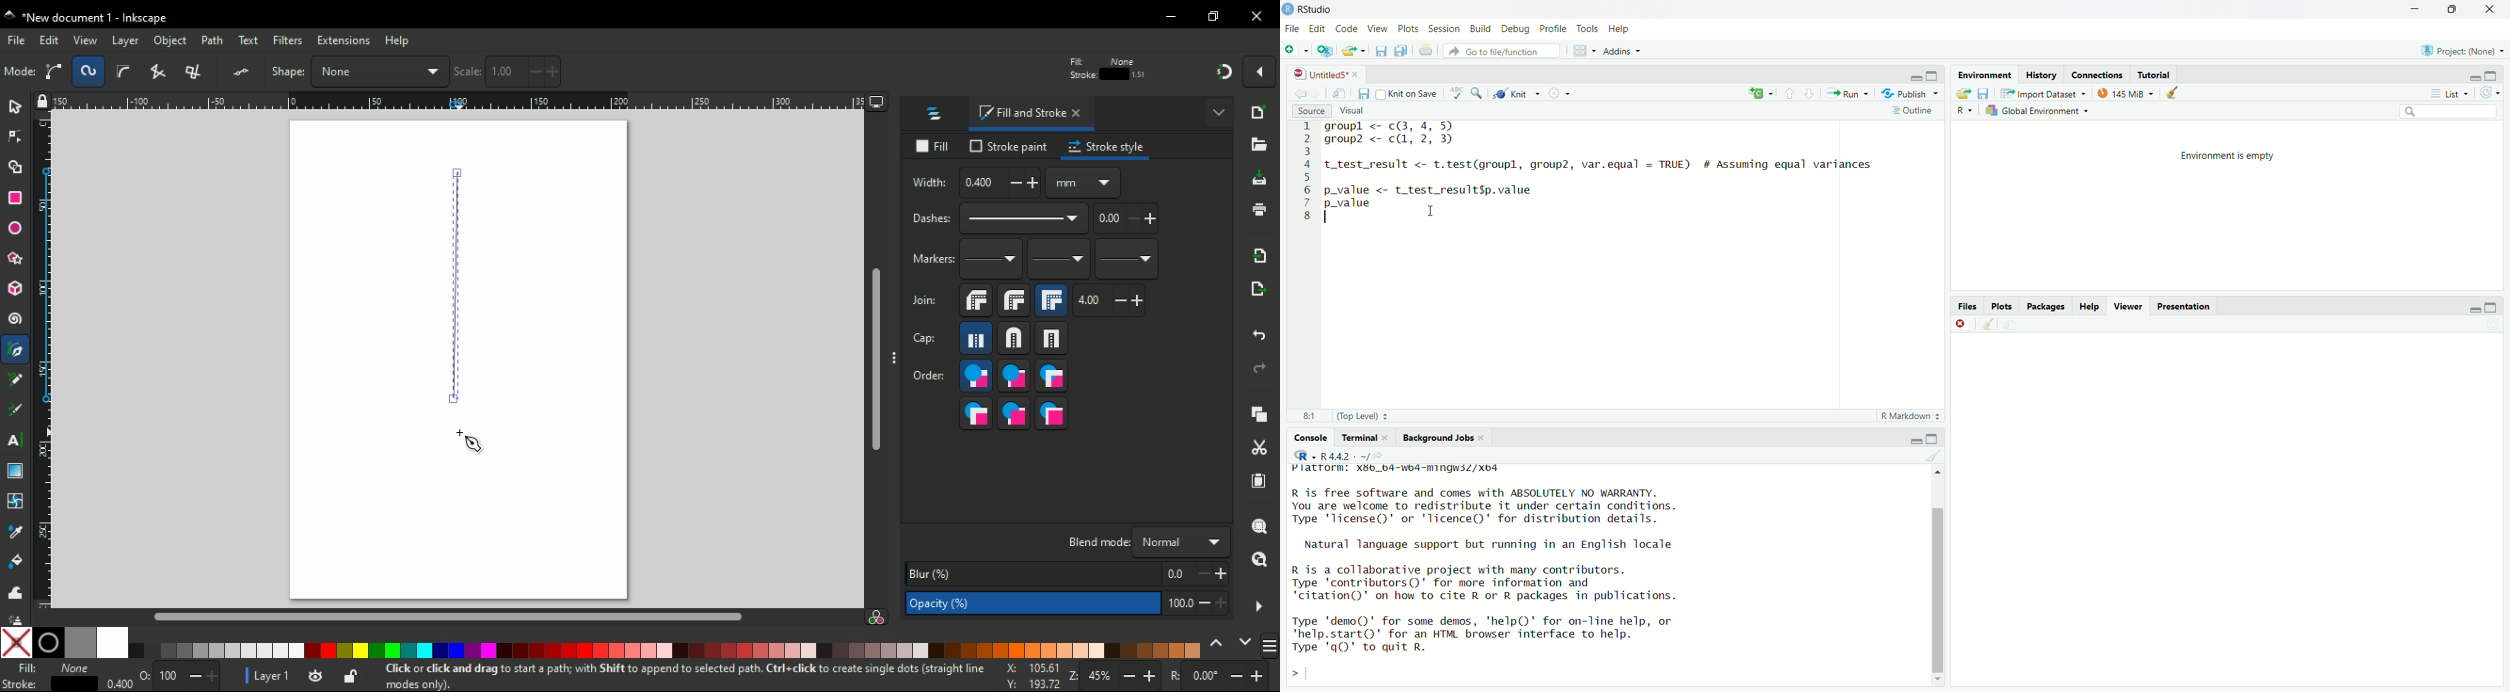 Image resolution: width=2520 pixels, height=700 pixels. What do you see at coordinates (1365, 94) in the screenshot?
I see `save` at bounding box center [1365, 94].